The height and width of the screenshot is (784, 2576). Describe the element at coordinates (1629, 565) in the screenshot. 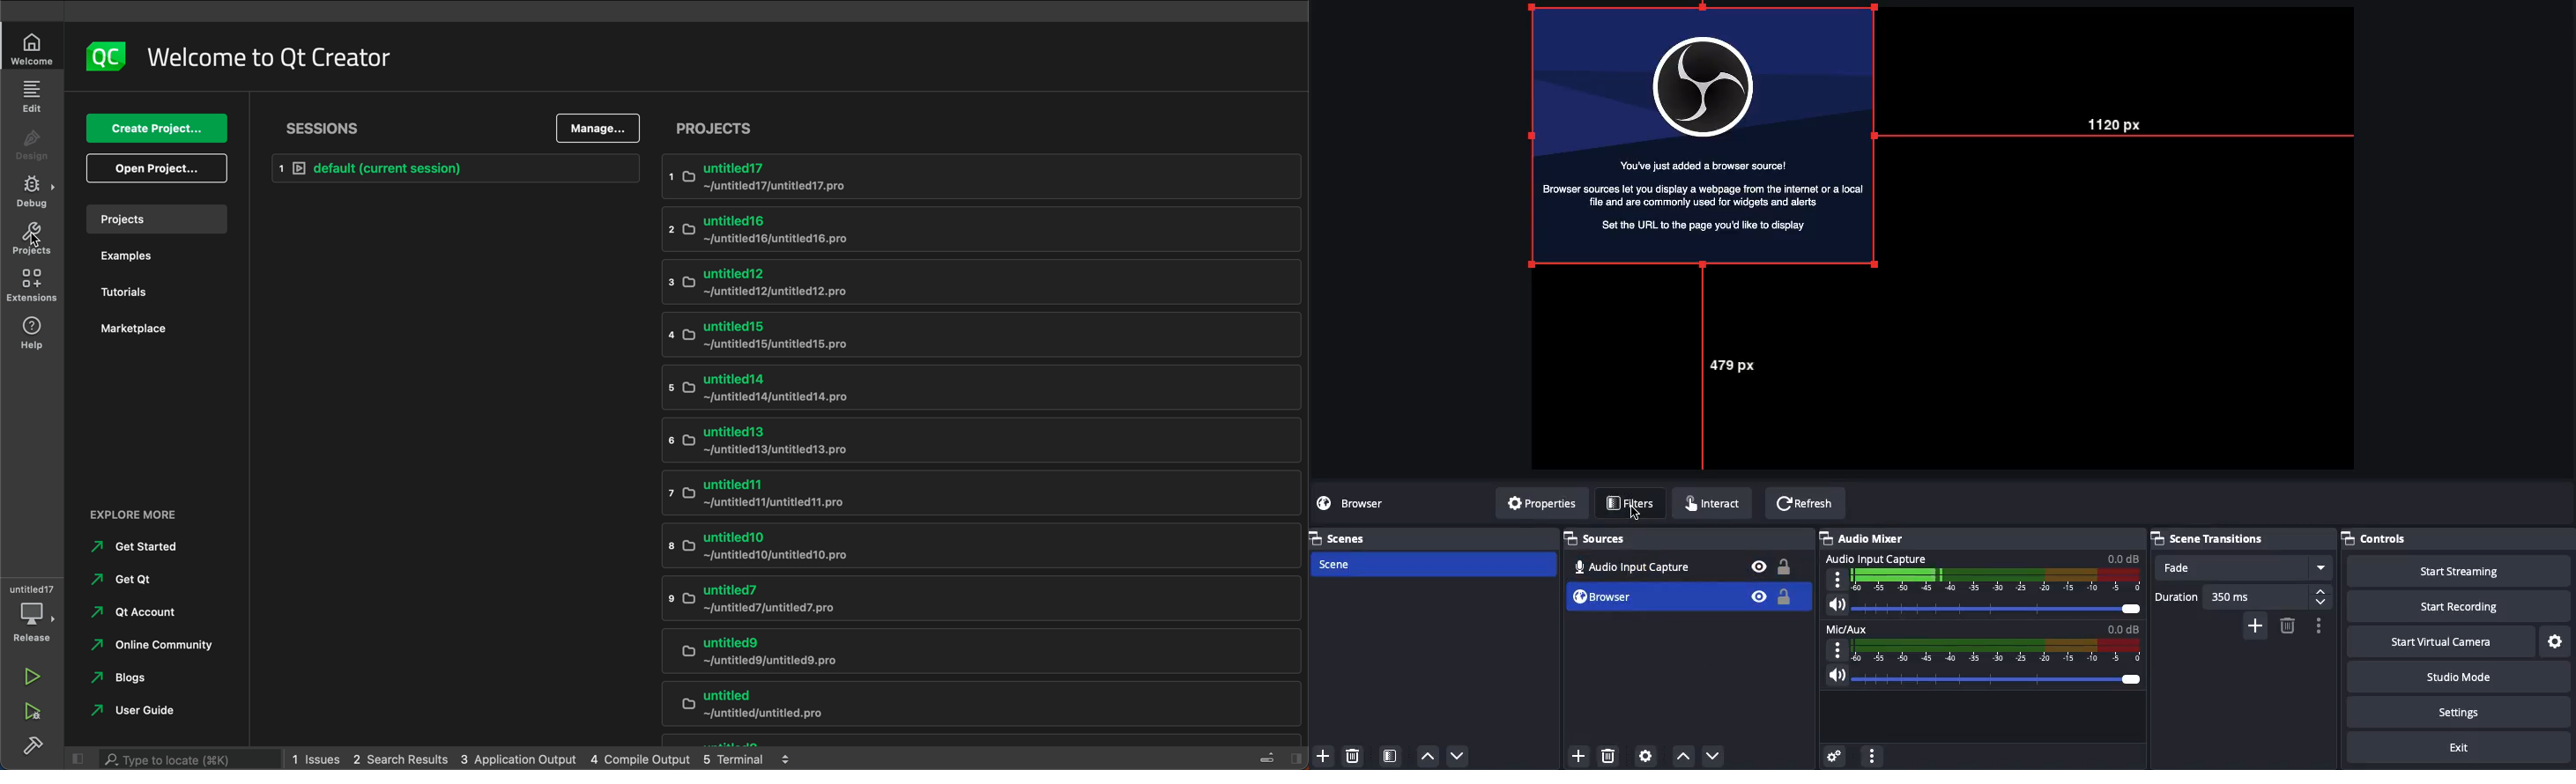

I see `Audio input capture` at that location.